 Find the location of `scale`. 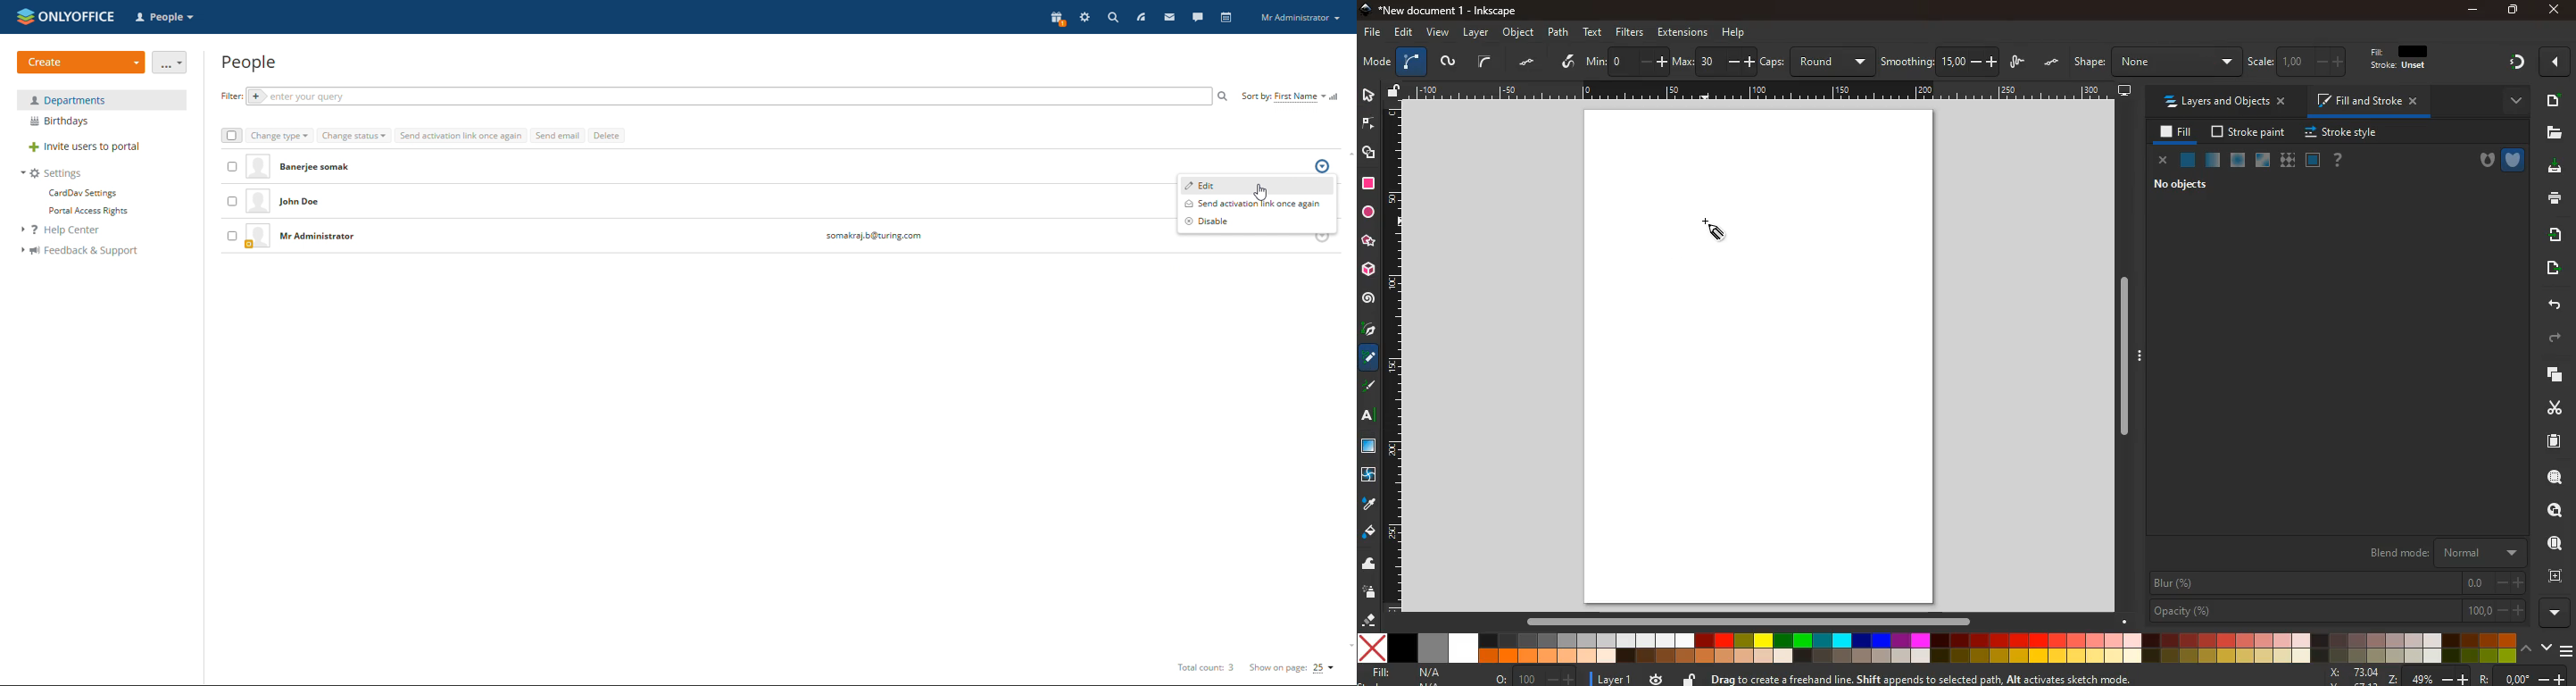

scale is located at coordinates (2300, 61).